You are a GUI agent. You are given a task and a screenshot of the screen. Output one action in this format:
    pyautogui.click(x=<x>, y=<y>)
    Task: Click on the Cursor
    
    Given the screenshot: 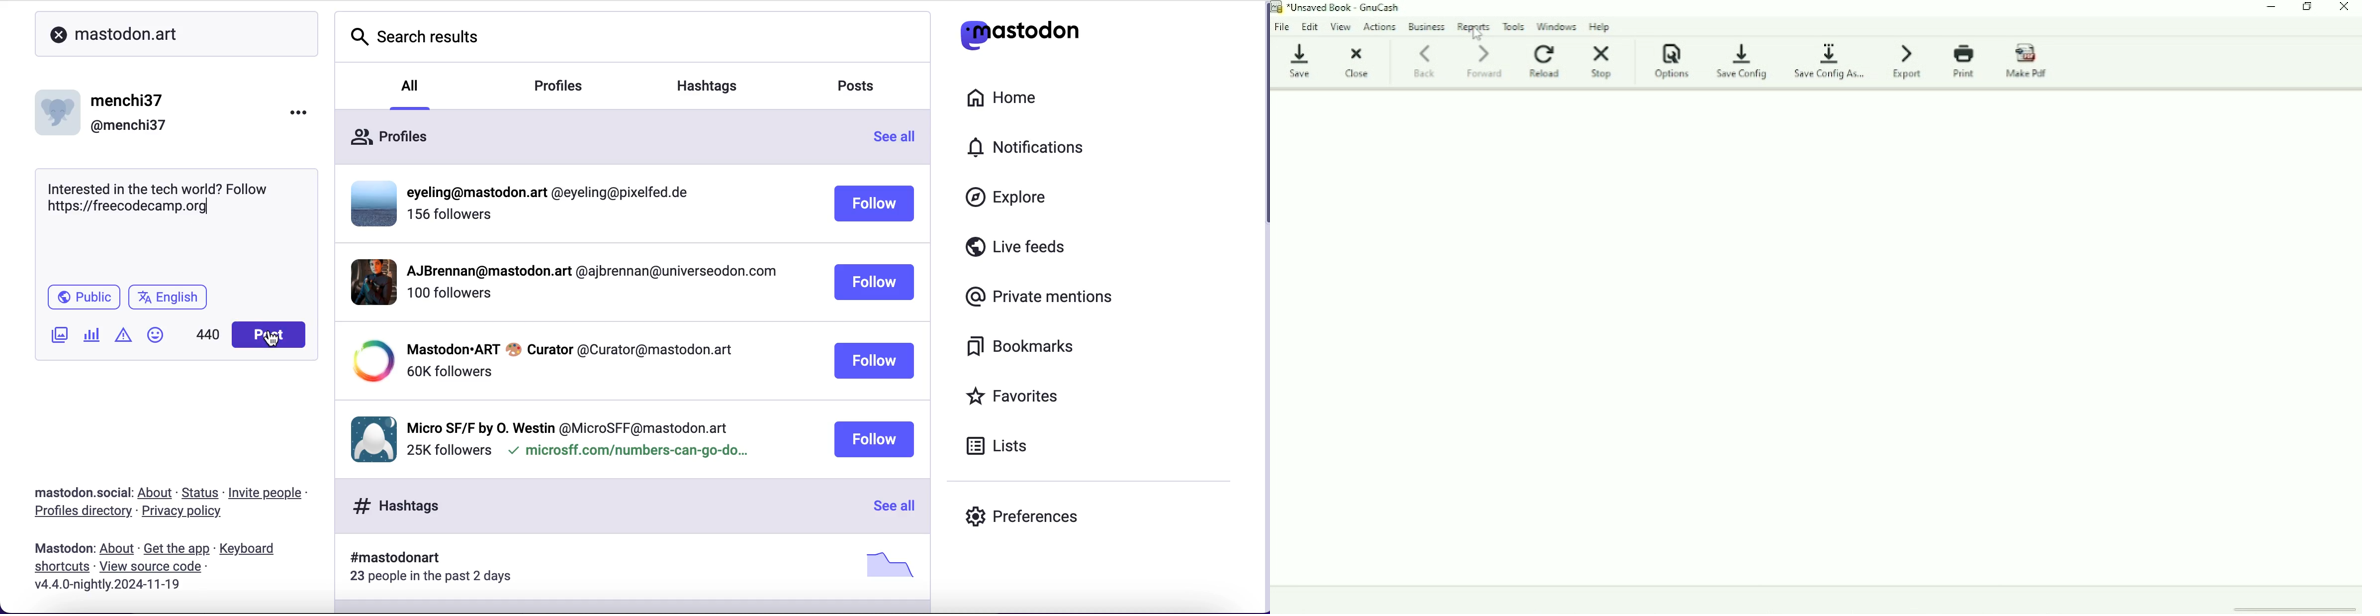 What is the action you would take?
    pyautogui.click(x=1477, y=34)
    